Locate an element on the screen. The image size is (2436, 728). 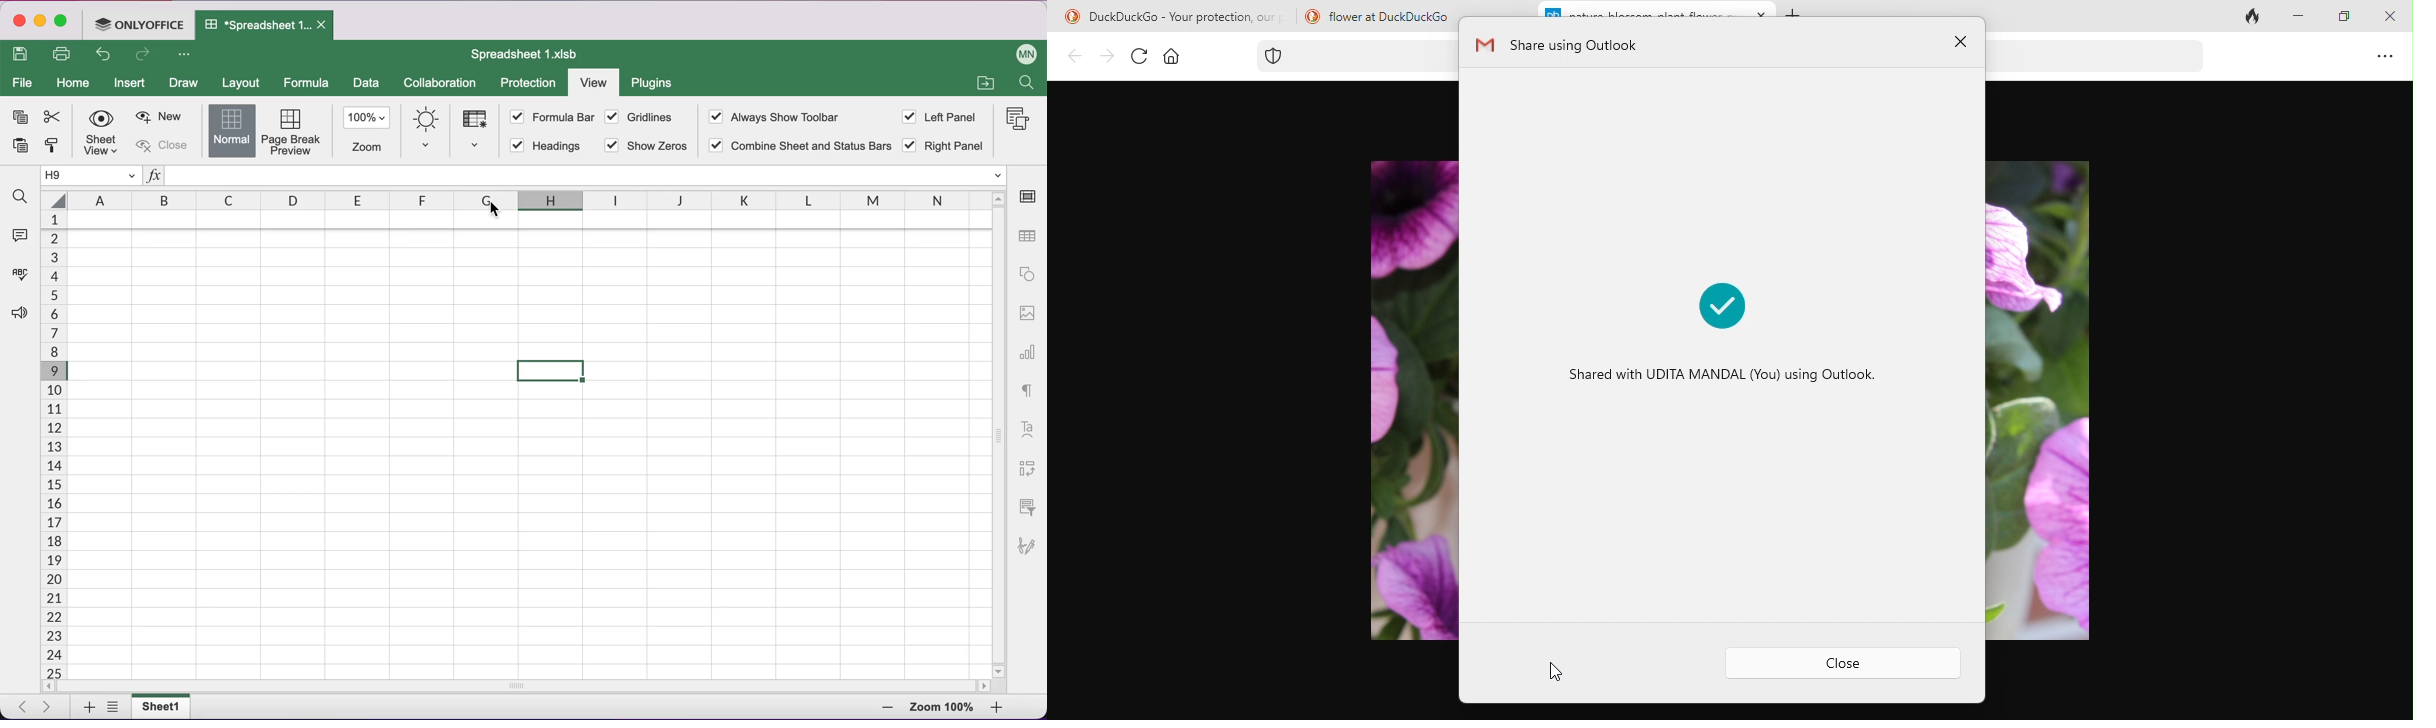
horizontal slider is located at coordinates (521, 687).